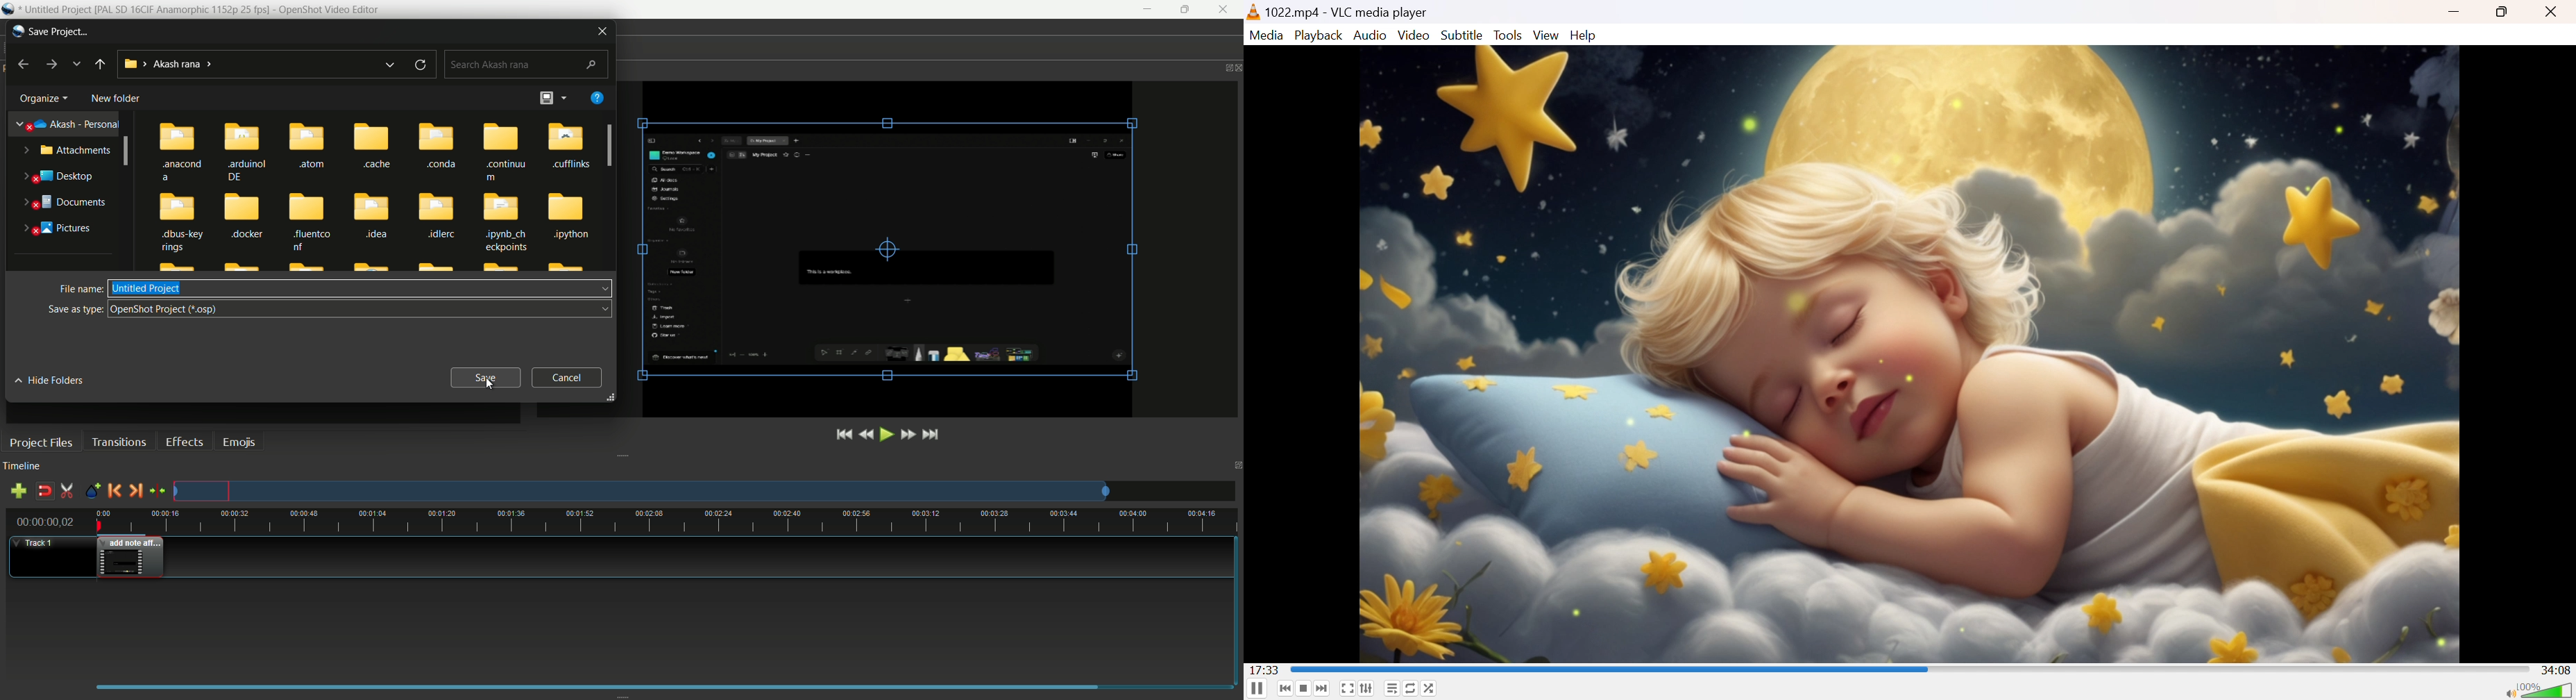  What do you see at coordinates (67, 124) in the screenshot?
I see `akash-presonal` at bounding box center [67, 124].